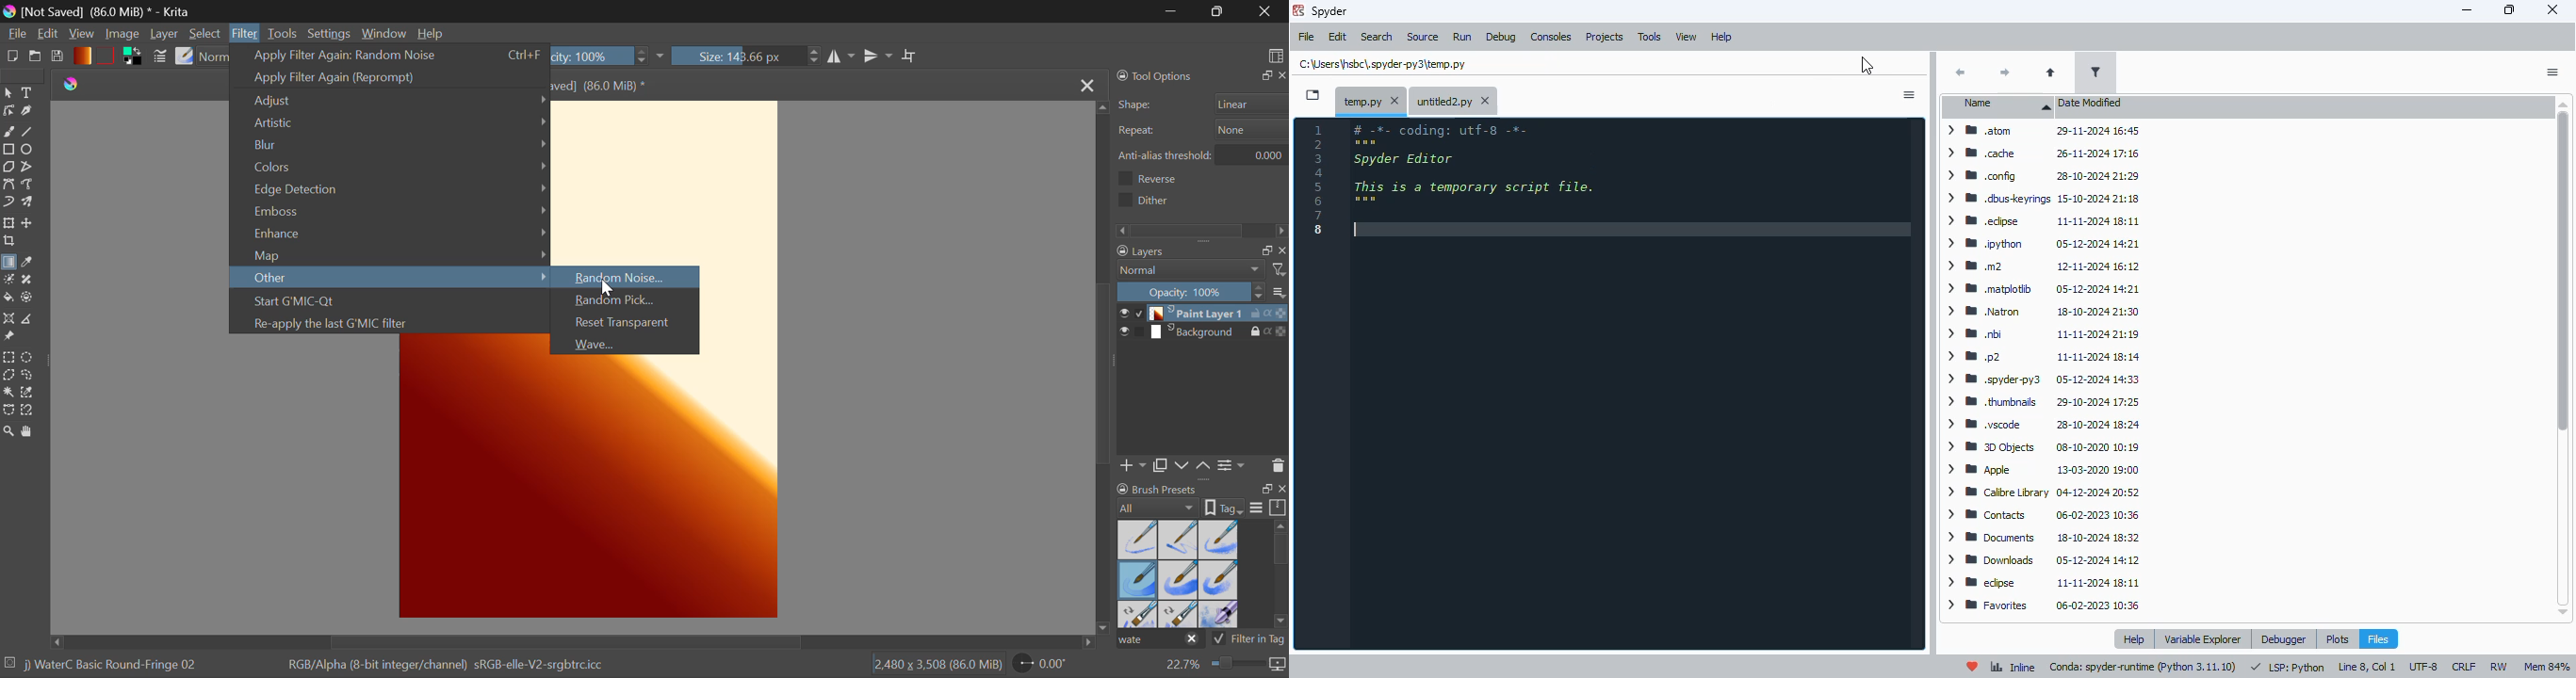 Image resolution: width=2576 pixels, height=700 pixels. I want to click on maximize, so click(2511, 9).